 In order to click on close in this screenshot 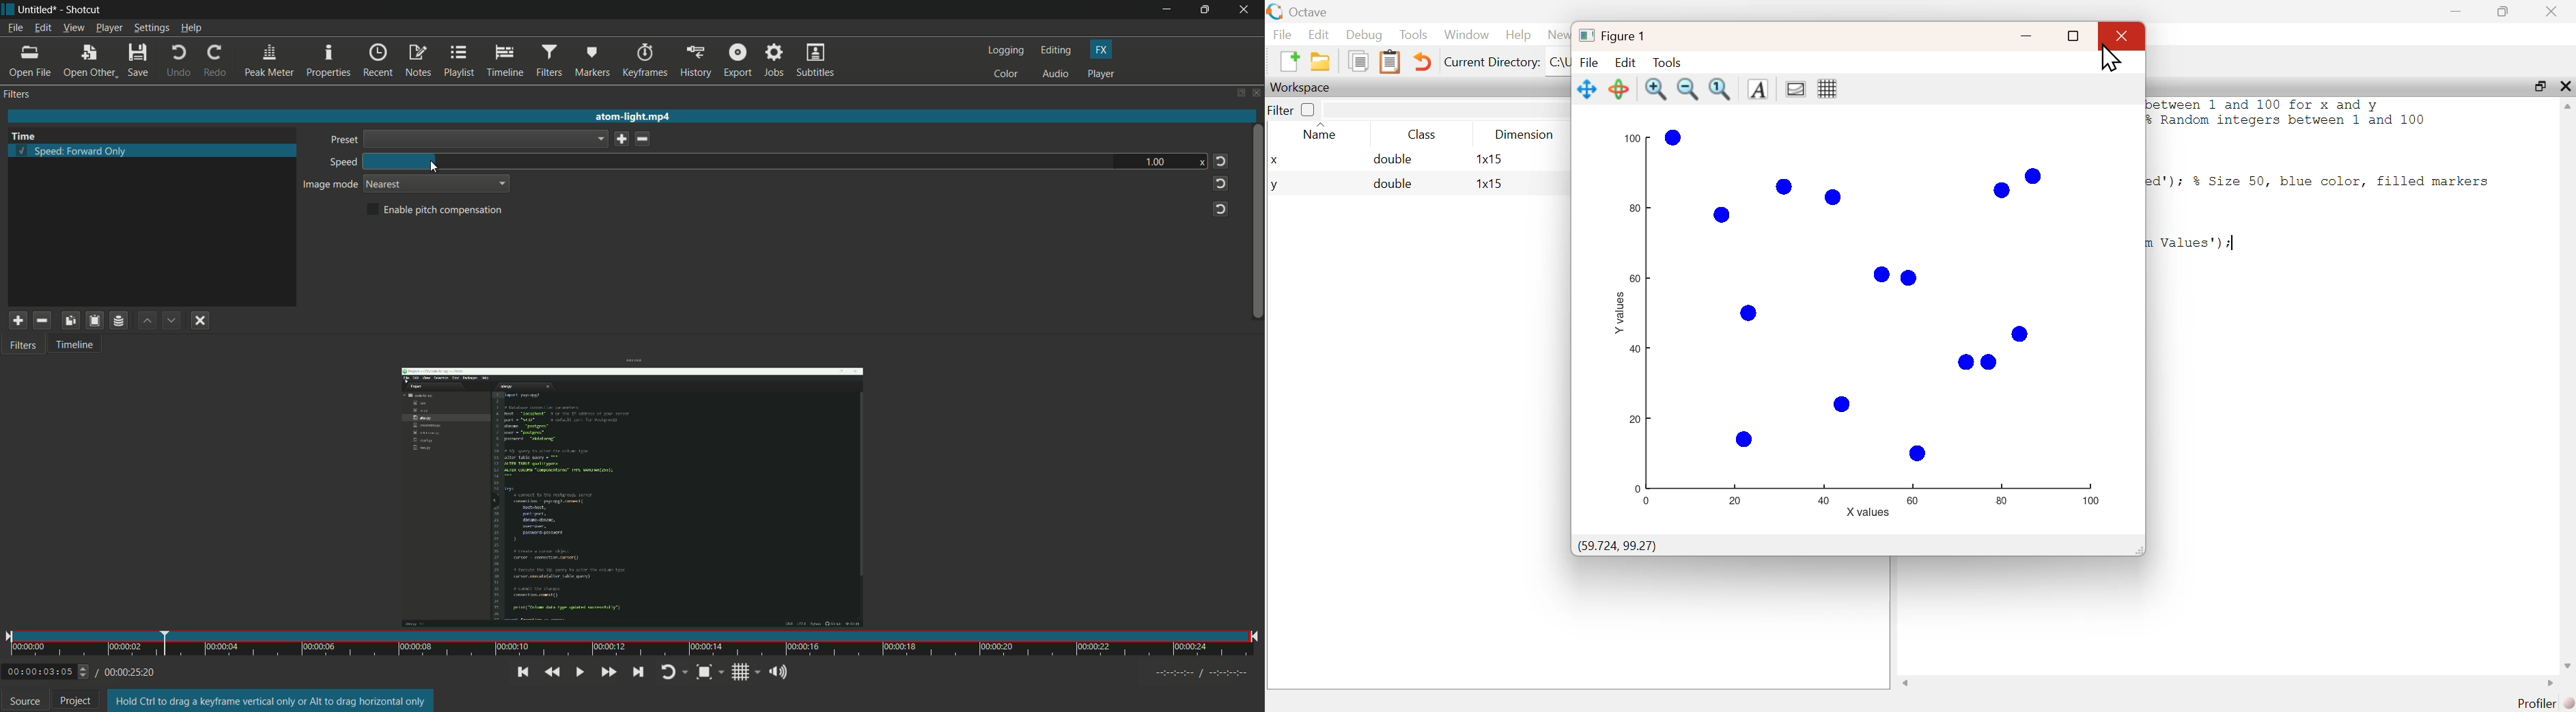, I will do `click(2565, 85)`.